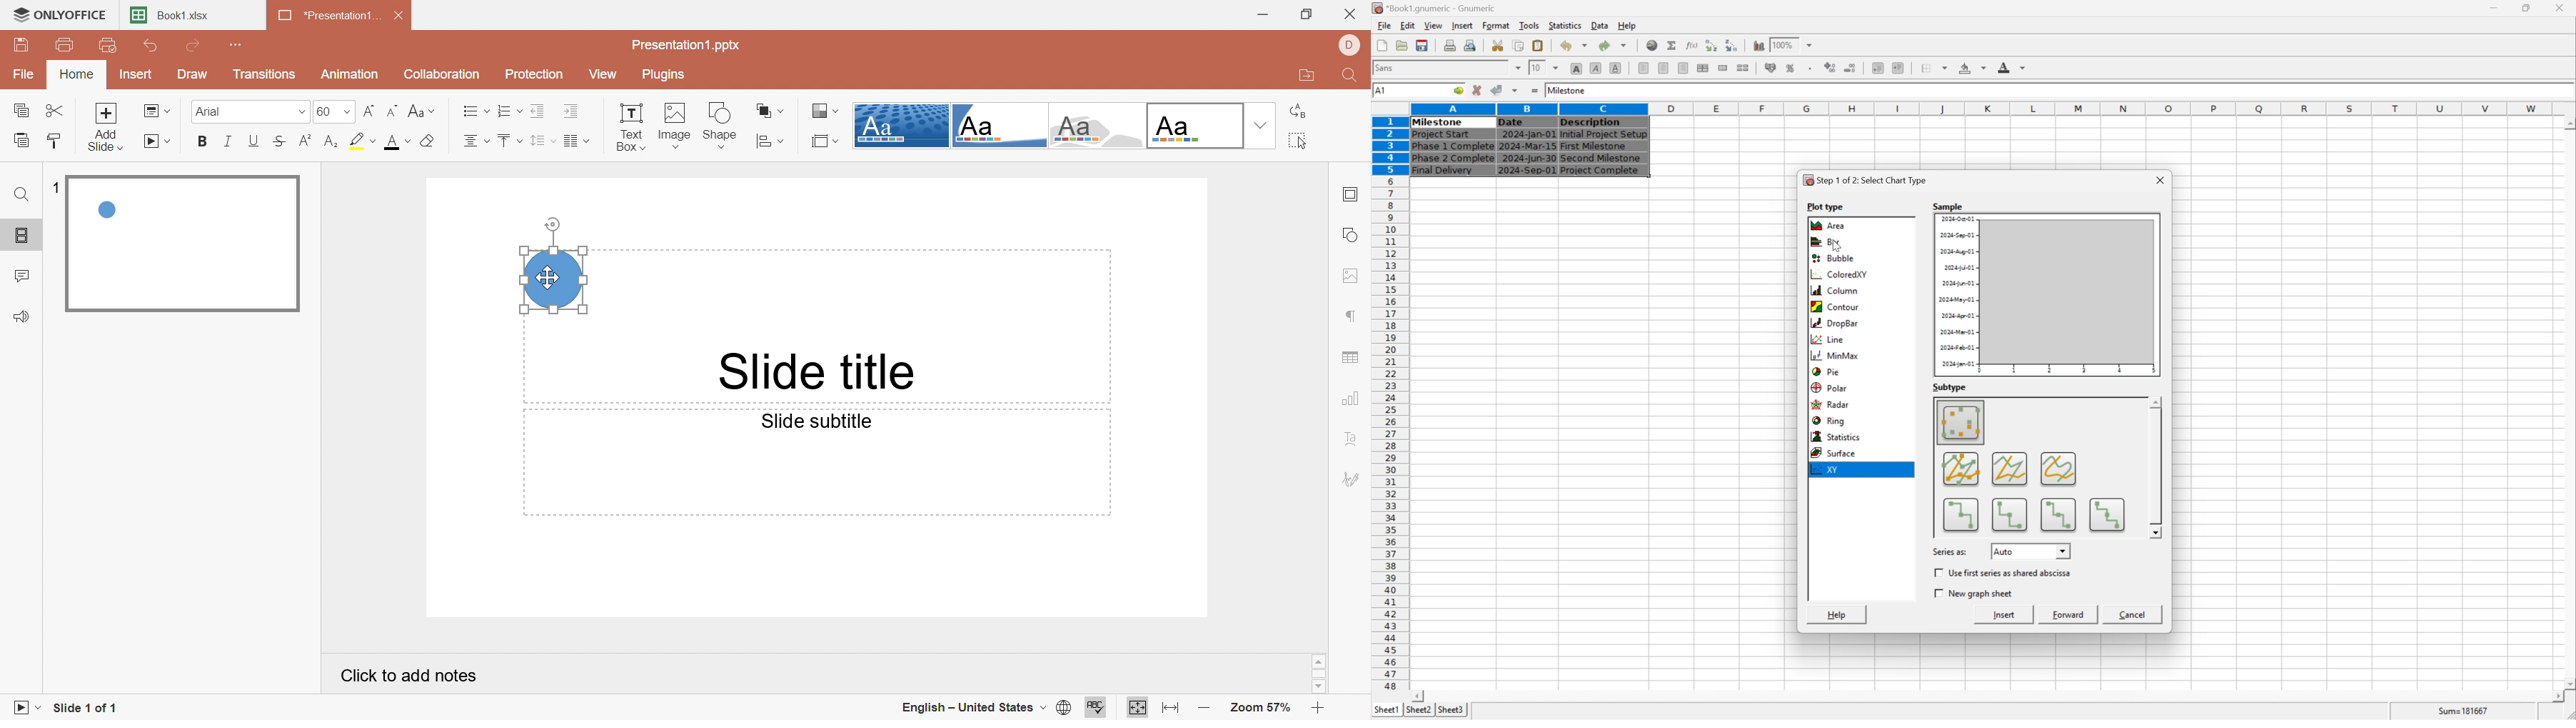 This screenshot has height=728, width=2576. What do you see at coordinates (1535, 67) in the screenshot?
I see `10` at bounding box center [1535, 67].